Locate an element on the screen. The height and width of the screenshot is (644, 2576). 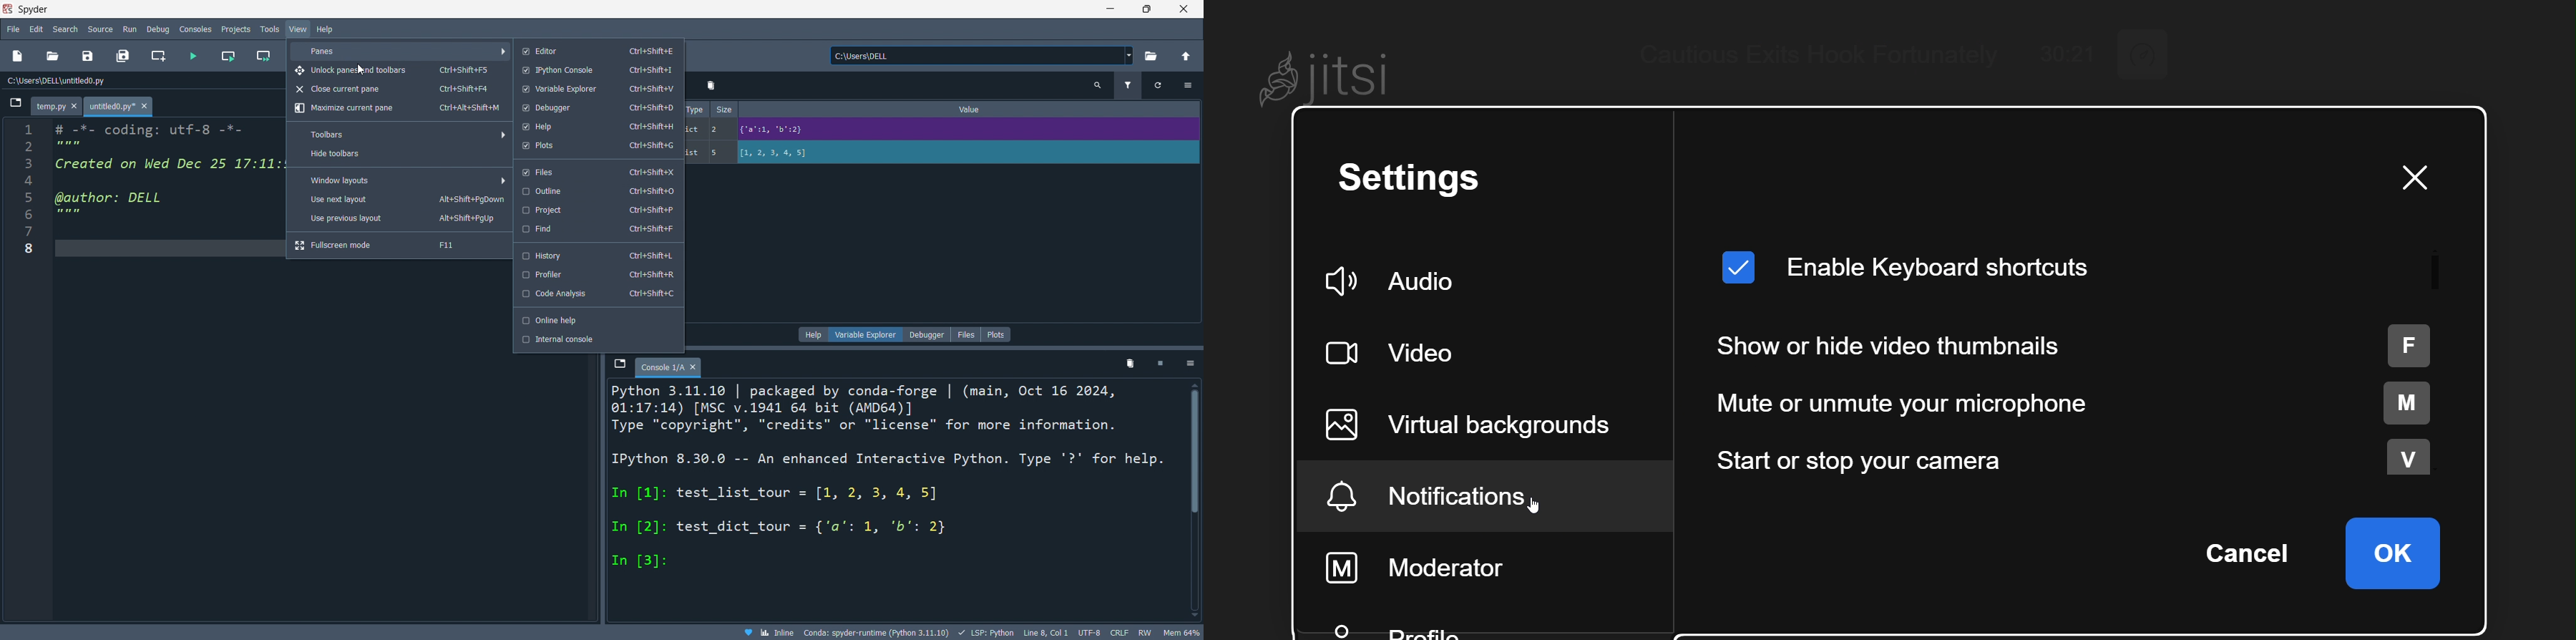
close kernel is located at coordinates (1162, 365).